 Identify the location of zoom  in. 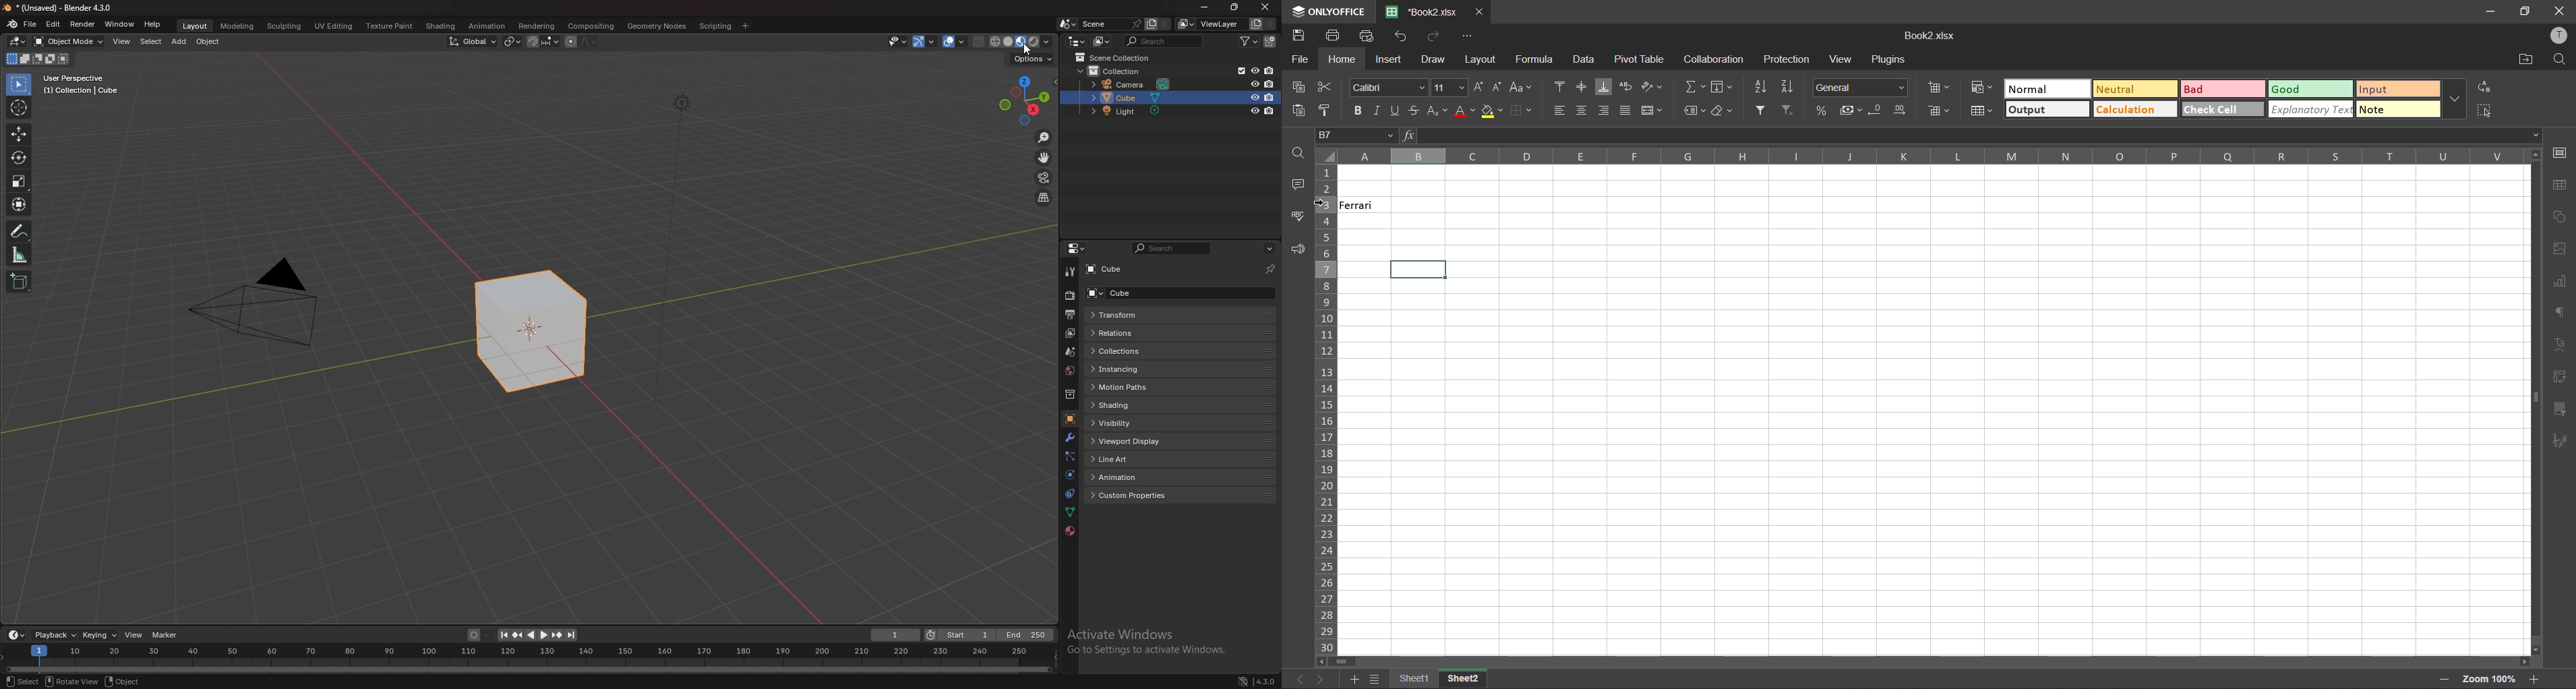
(2534, 678).